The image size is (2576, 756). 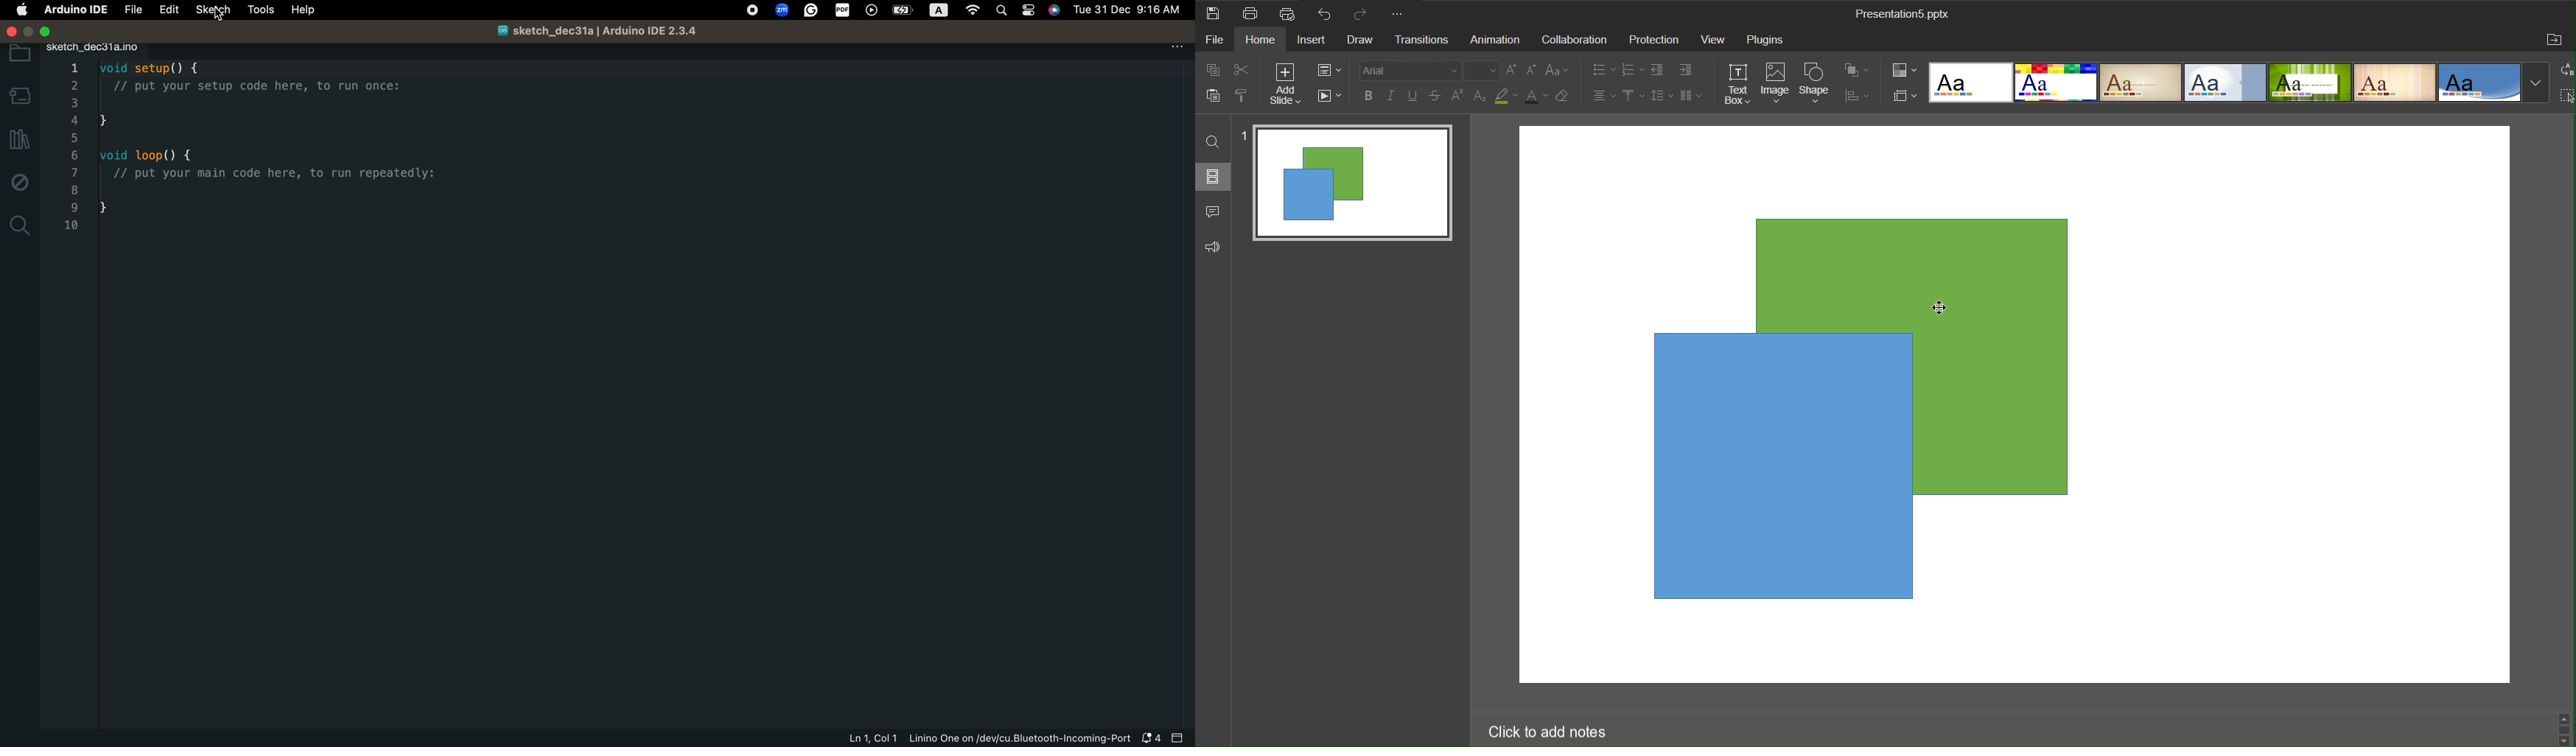 What do you see at coordinates (1902, 15) in the screenshot?
I see `Presentation Title` at bounding box center [1902, 15].